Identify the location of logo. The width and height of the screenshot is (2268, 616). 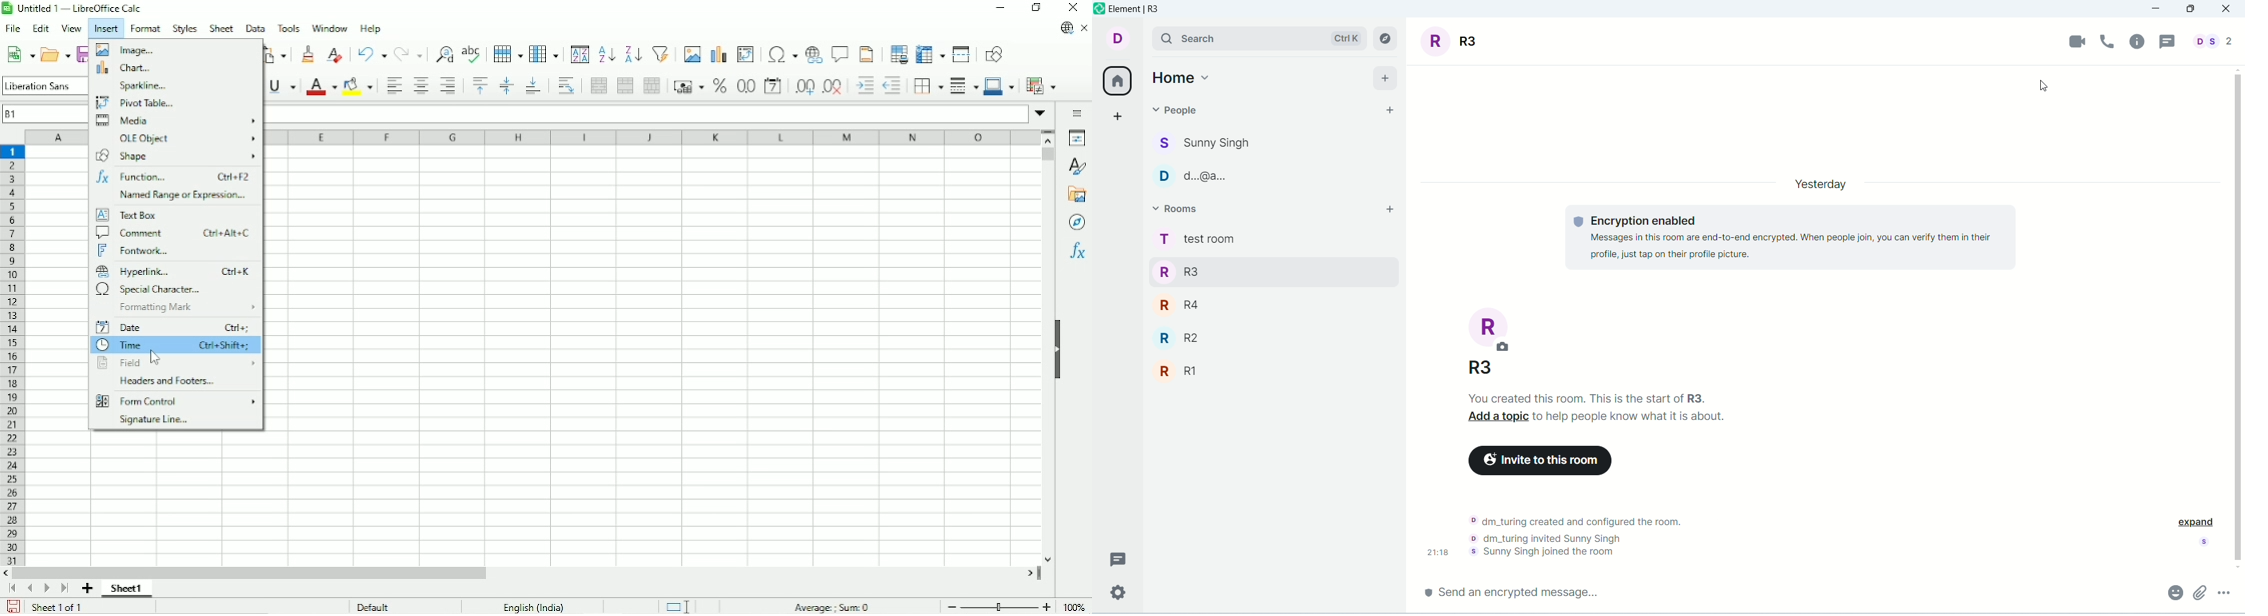
(1099, 11).